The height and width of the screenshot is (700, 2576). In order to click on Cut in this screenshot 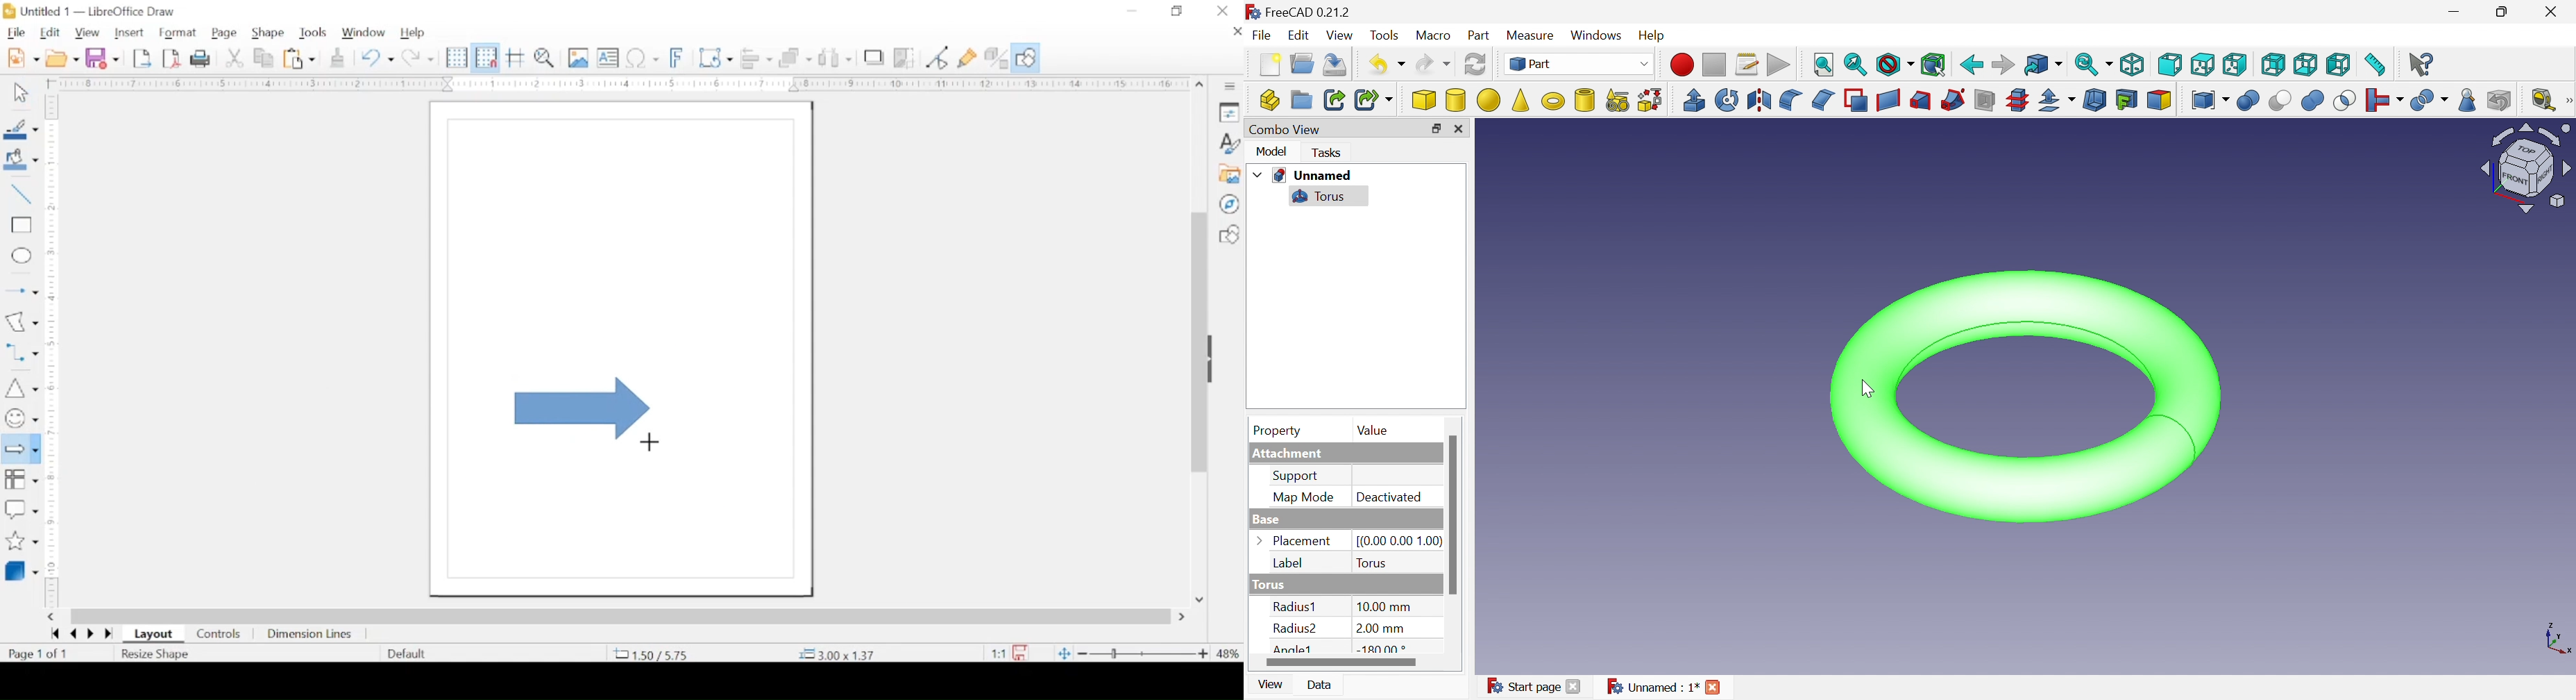, I will do `click(2281, 103)`.